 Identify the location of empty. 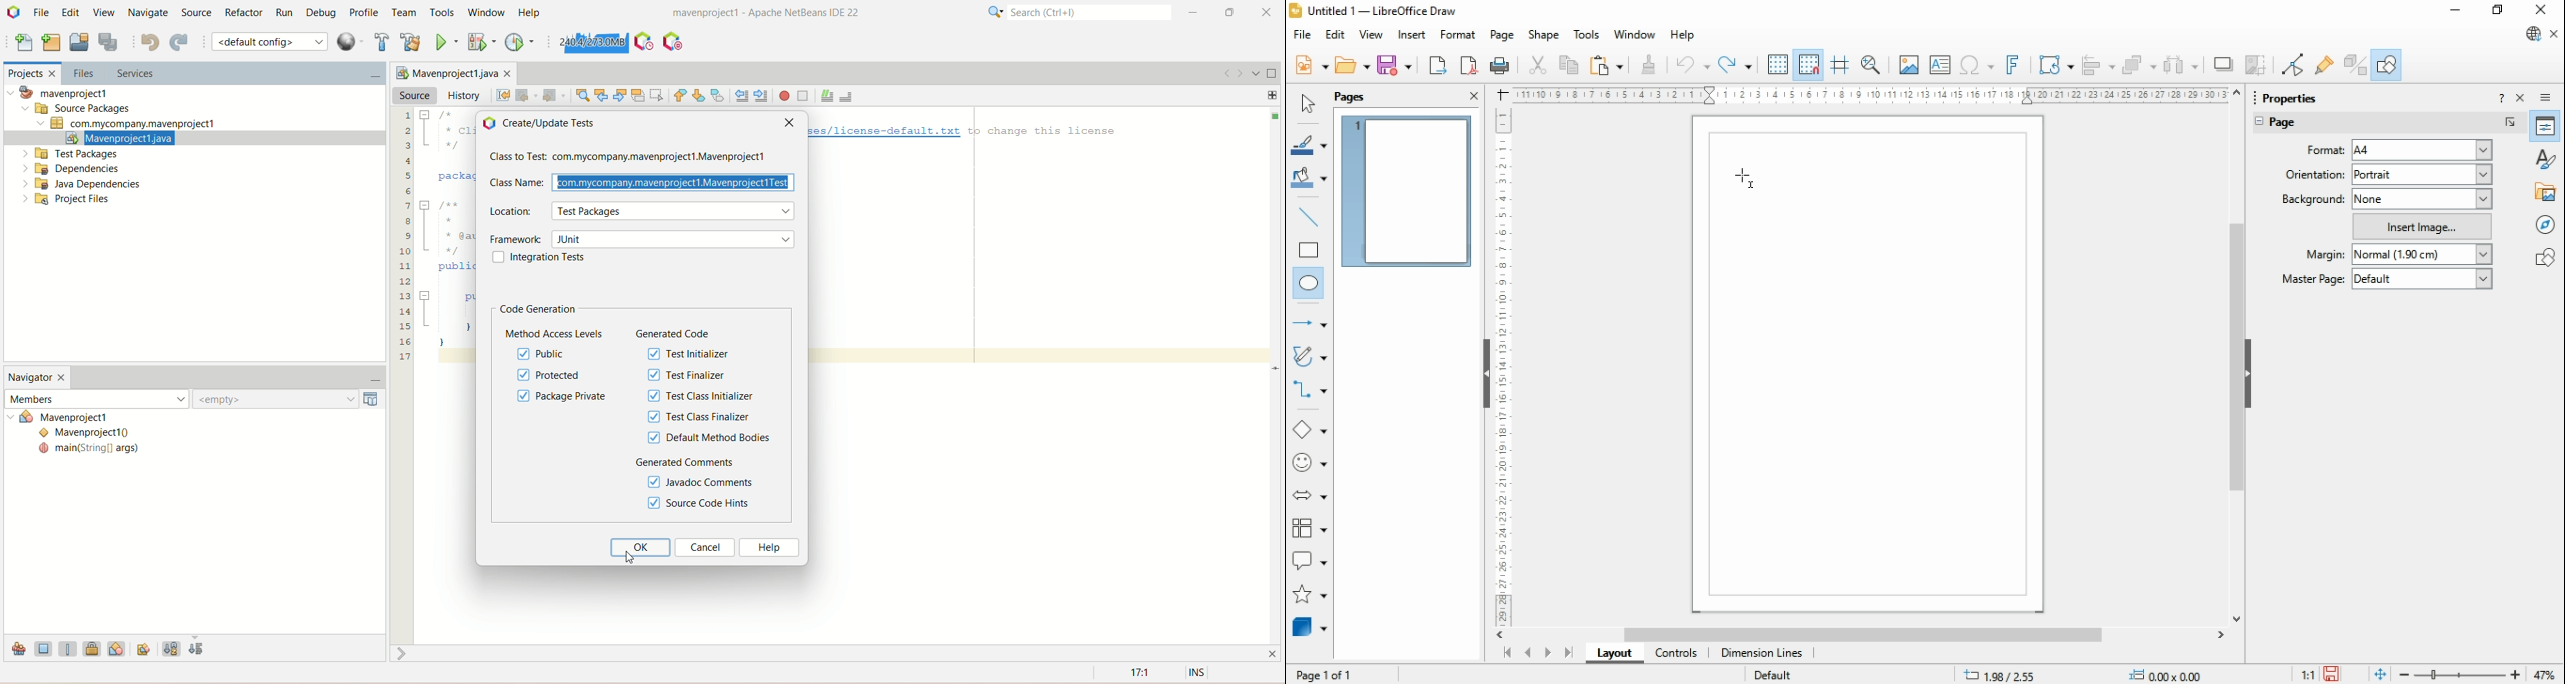
(290, 399).